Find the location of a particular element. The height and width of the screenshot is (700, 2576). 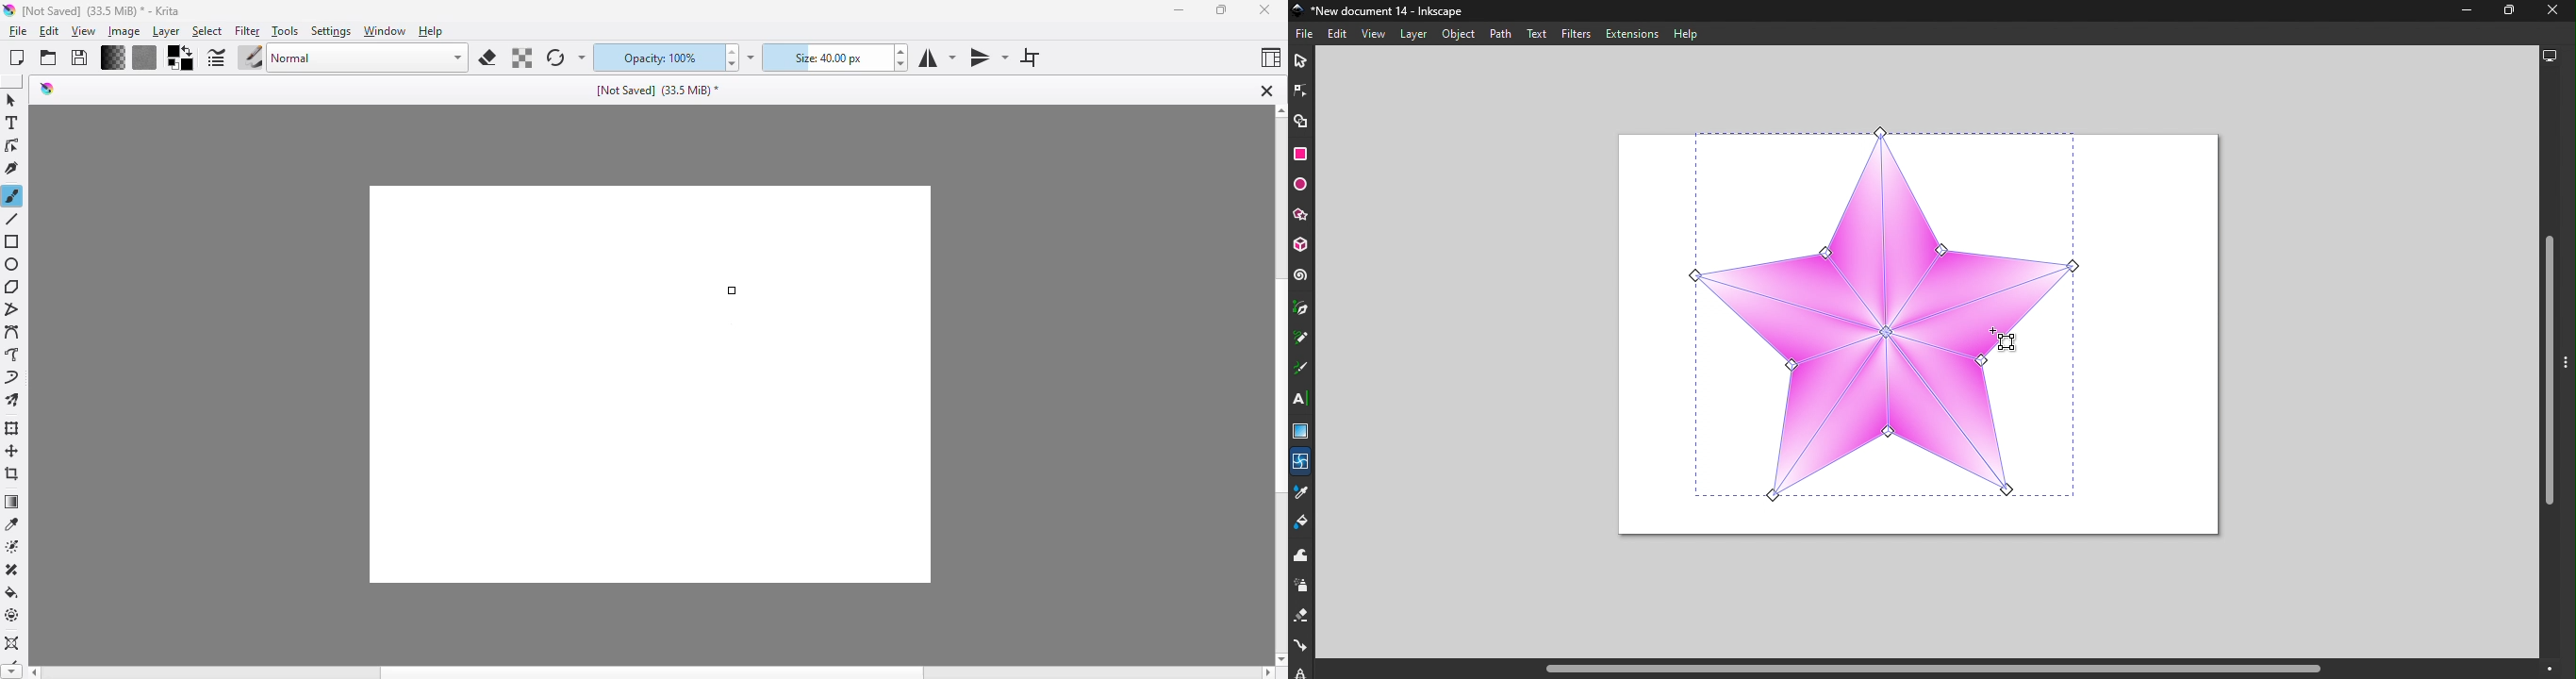

Cursor is located at coordinates (2006, 340).